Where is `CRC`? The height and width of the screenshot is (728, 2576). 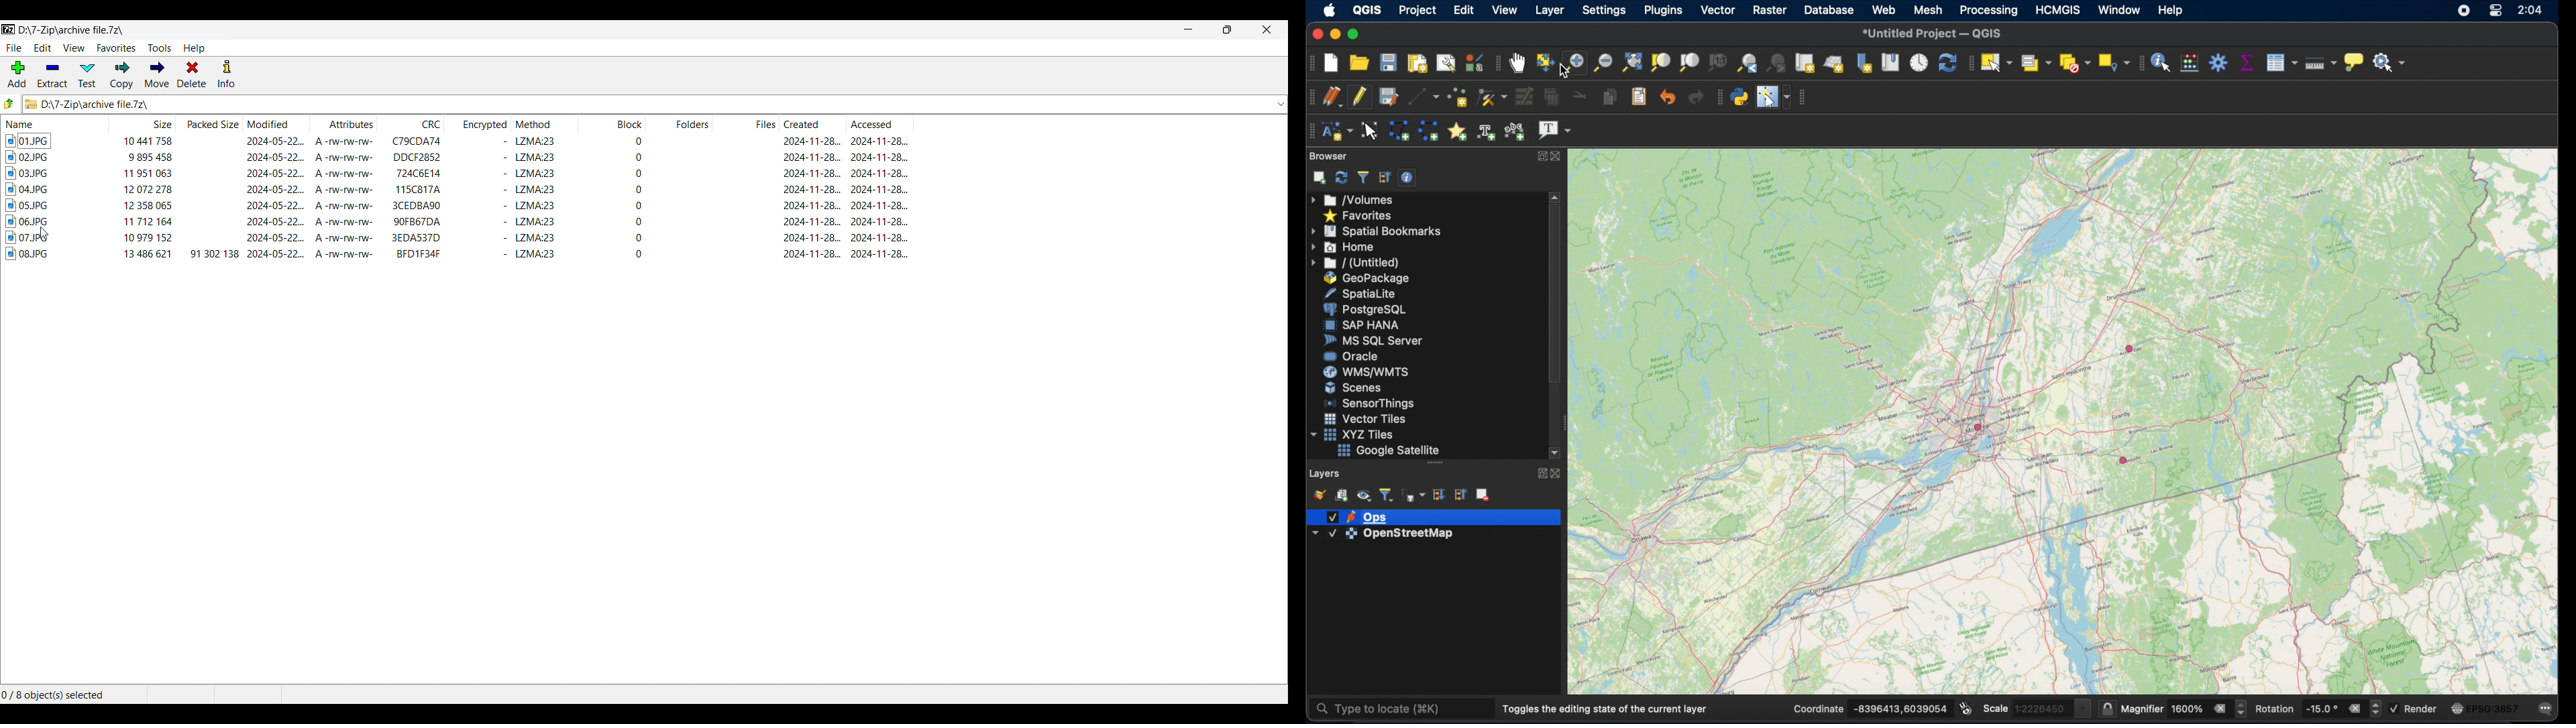 CRC is located at coordinates (417, 141).